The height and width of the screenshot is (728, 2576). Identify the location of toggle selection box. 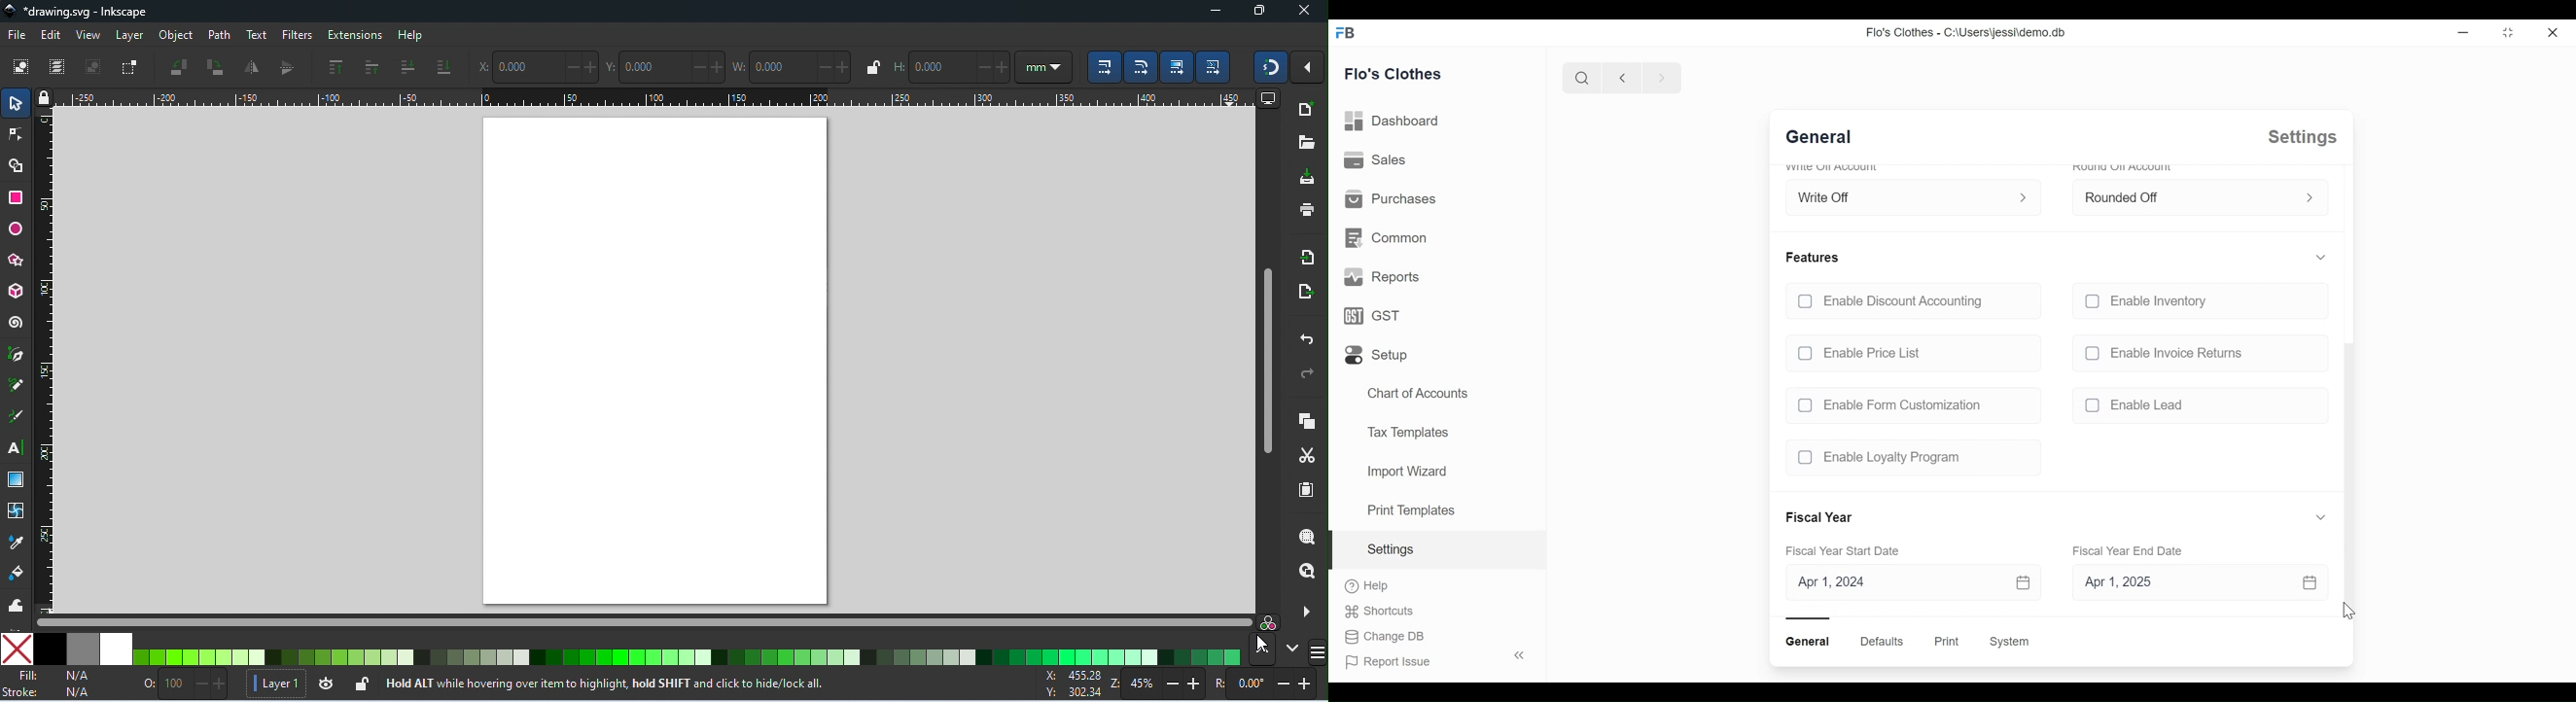
(127, 67).